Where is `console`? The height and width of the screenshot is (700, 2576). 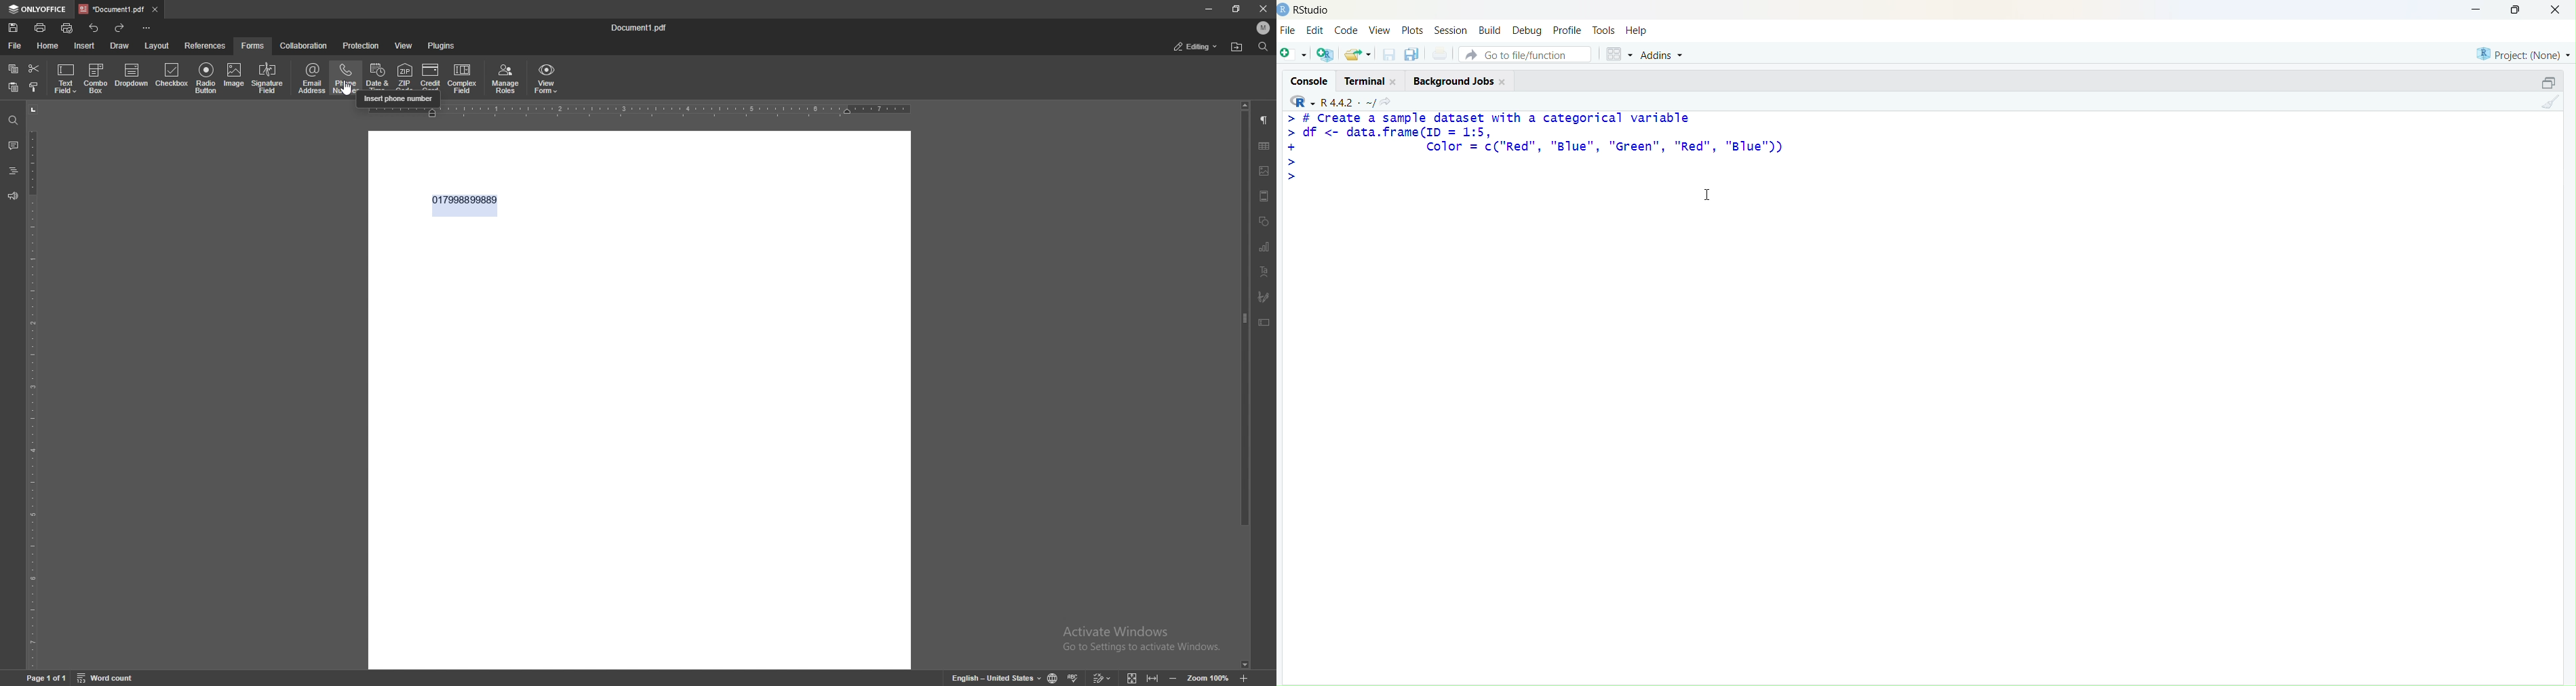
console is located at coordinates (1311, 82).